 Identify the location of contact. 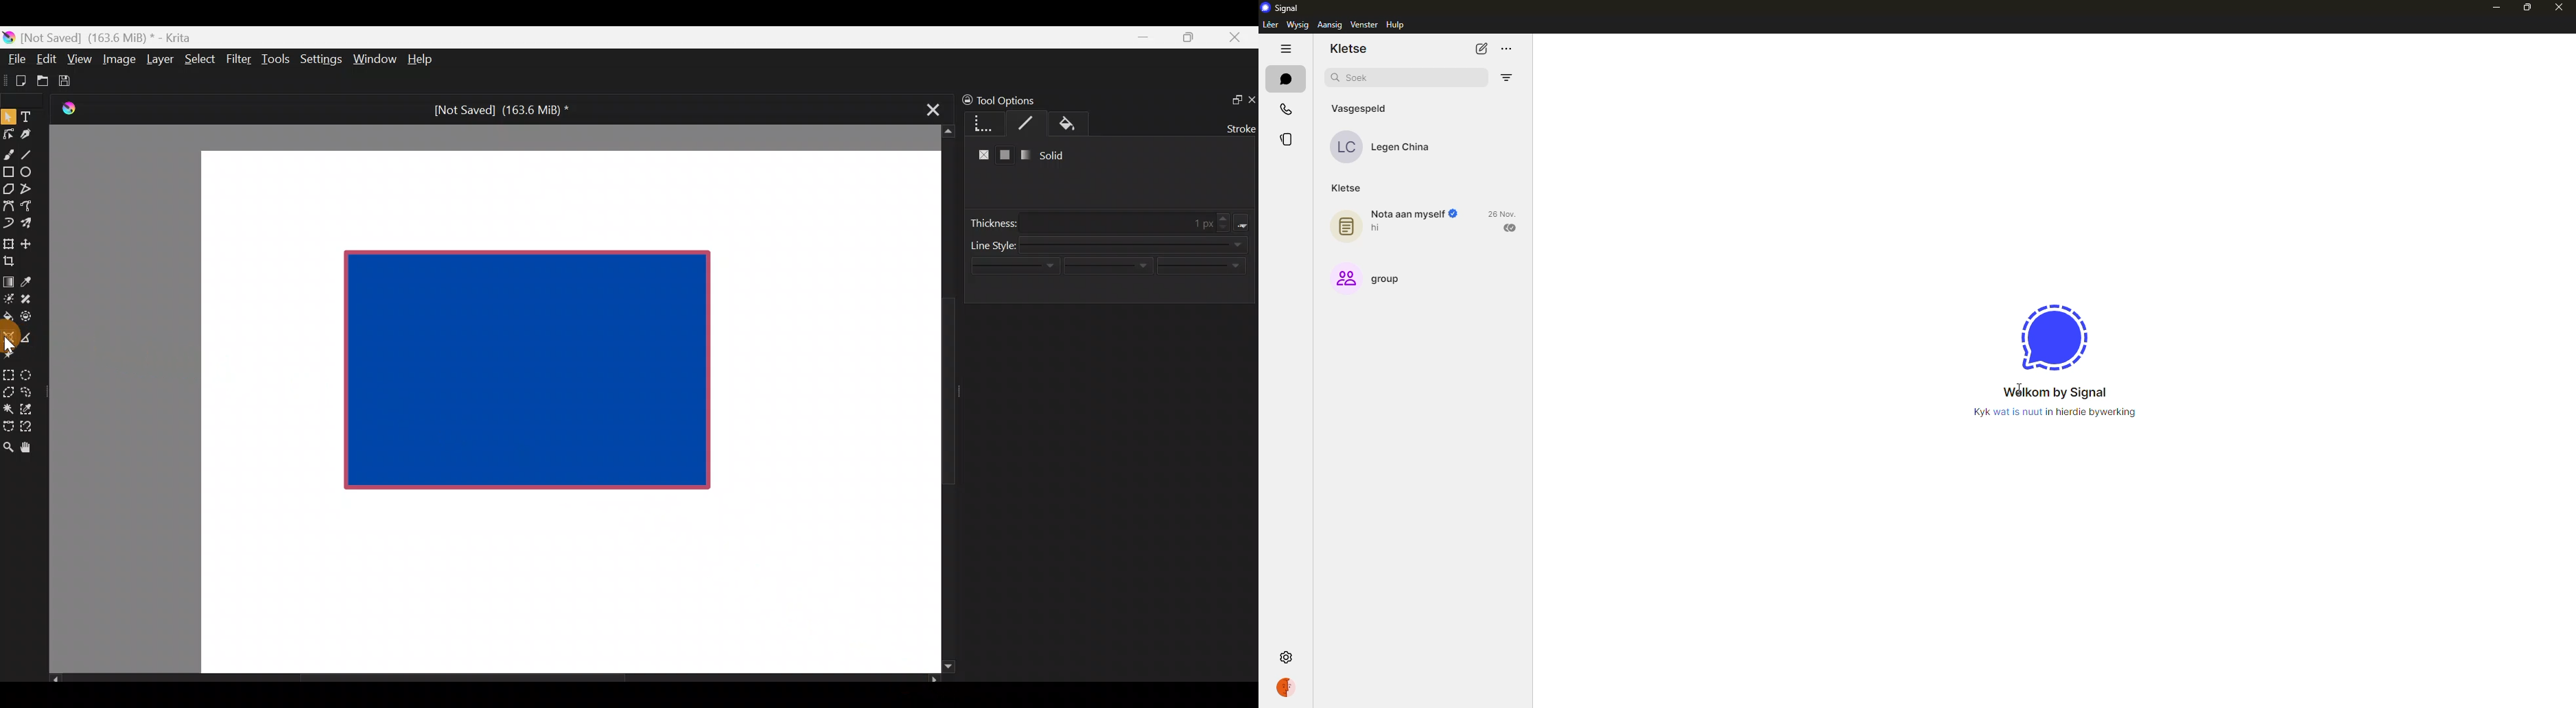
(1390, 146).